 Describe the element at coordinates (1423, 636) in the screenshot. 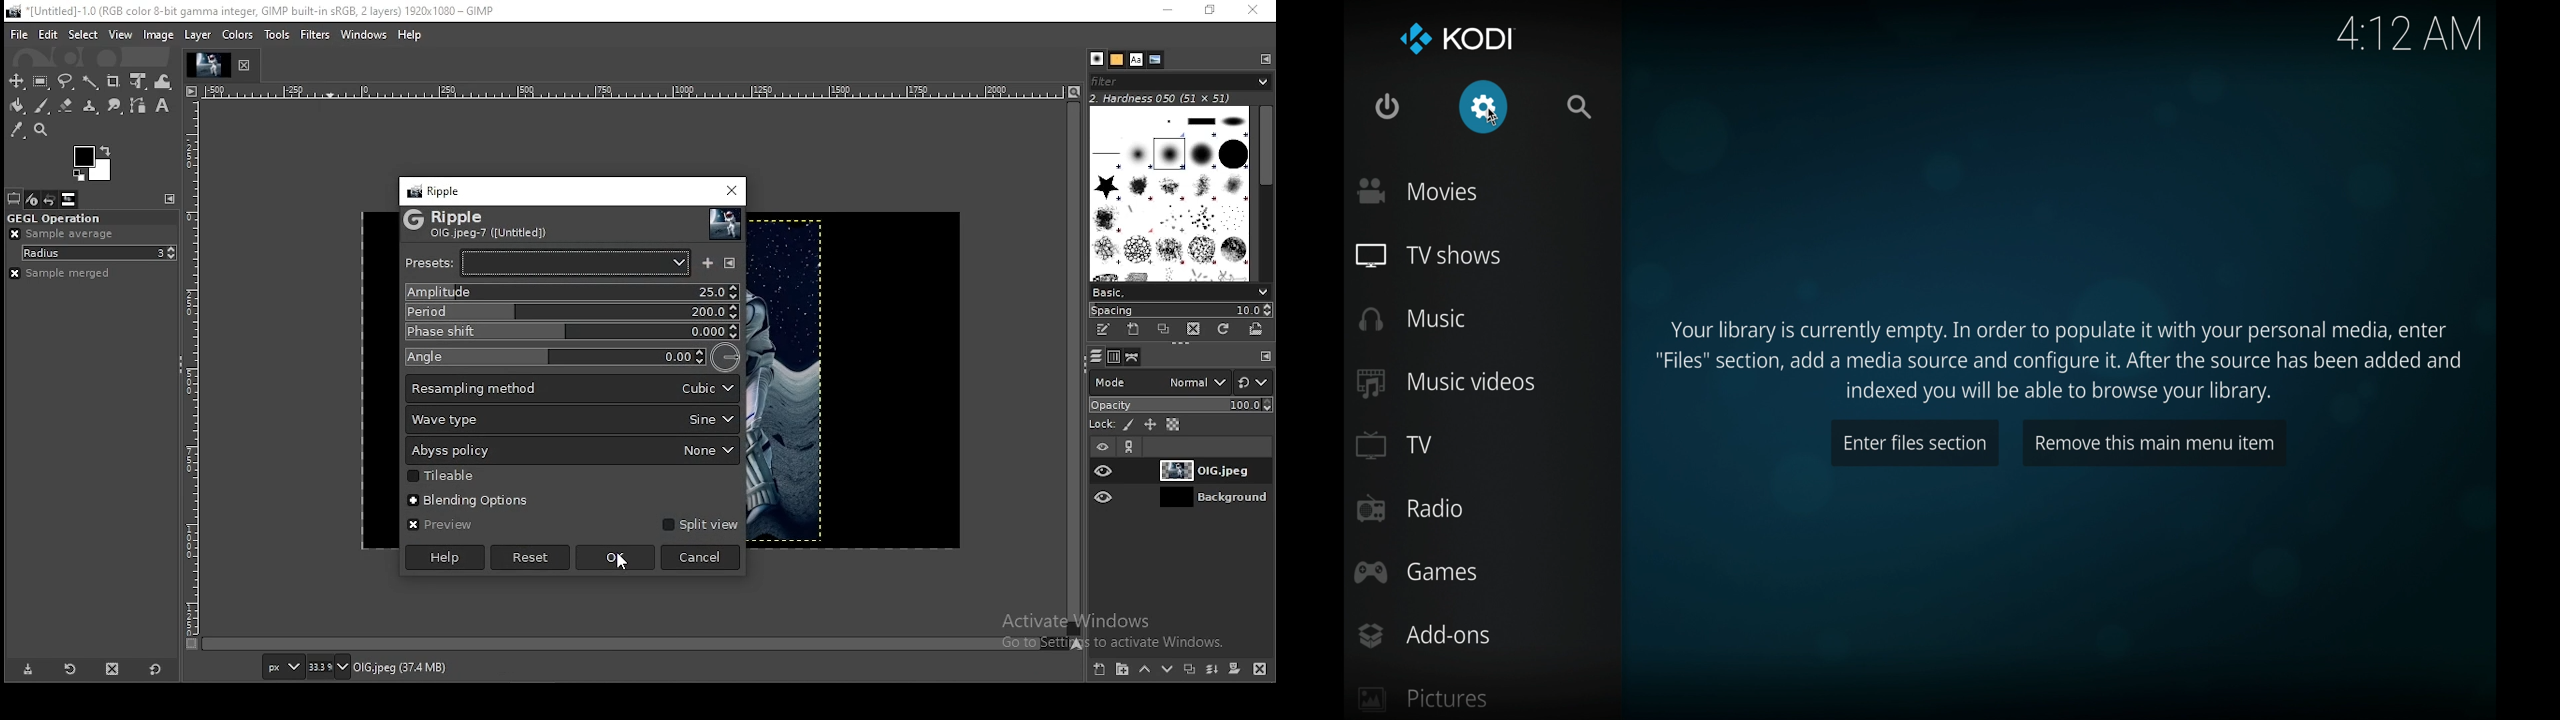

I see `add-ons` at that location.